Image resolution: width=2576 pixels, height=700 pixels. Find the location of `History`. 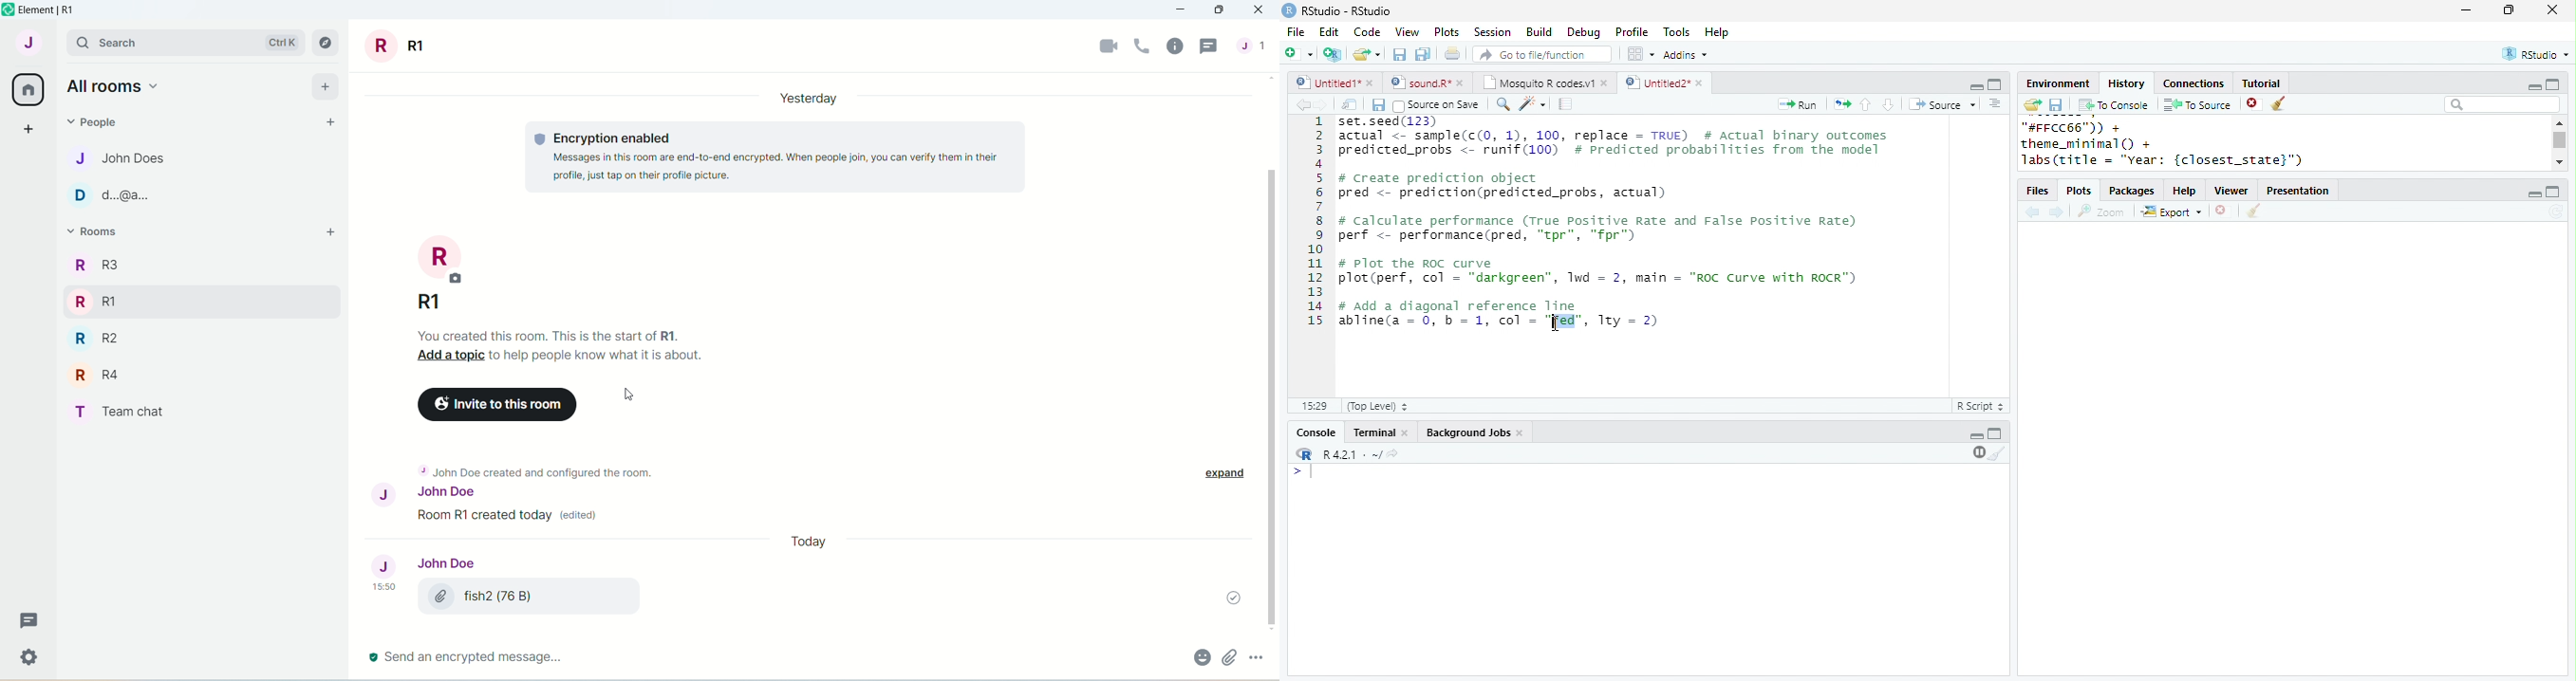

History is located at coordinates (2126, 83).